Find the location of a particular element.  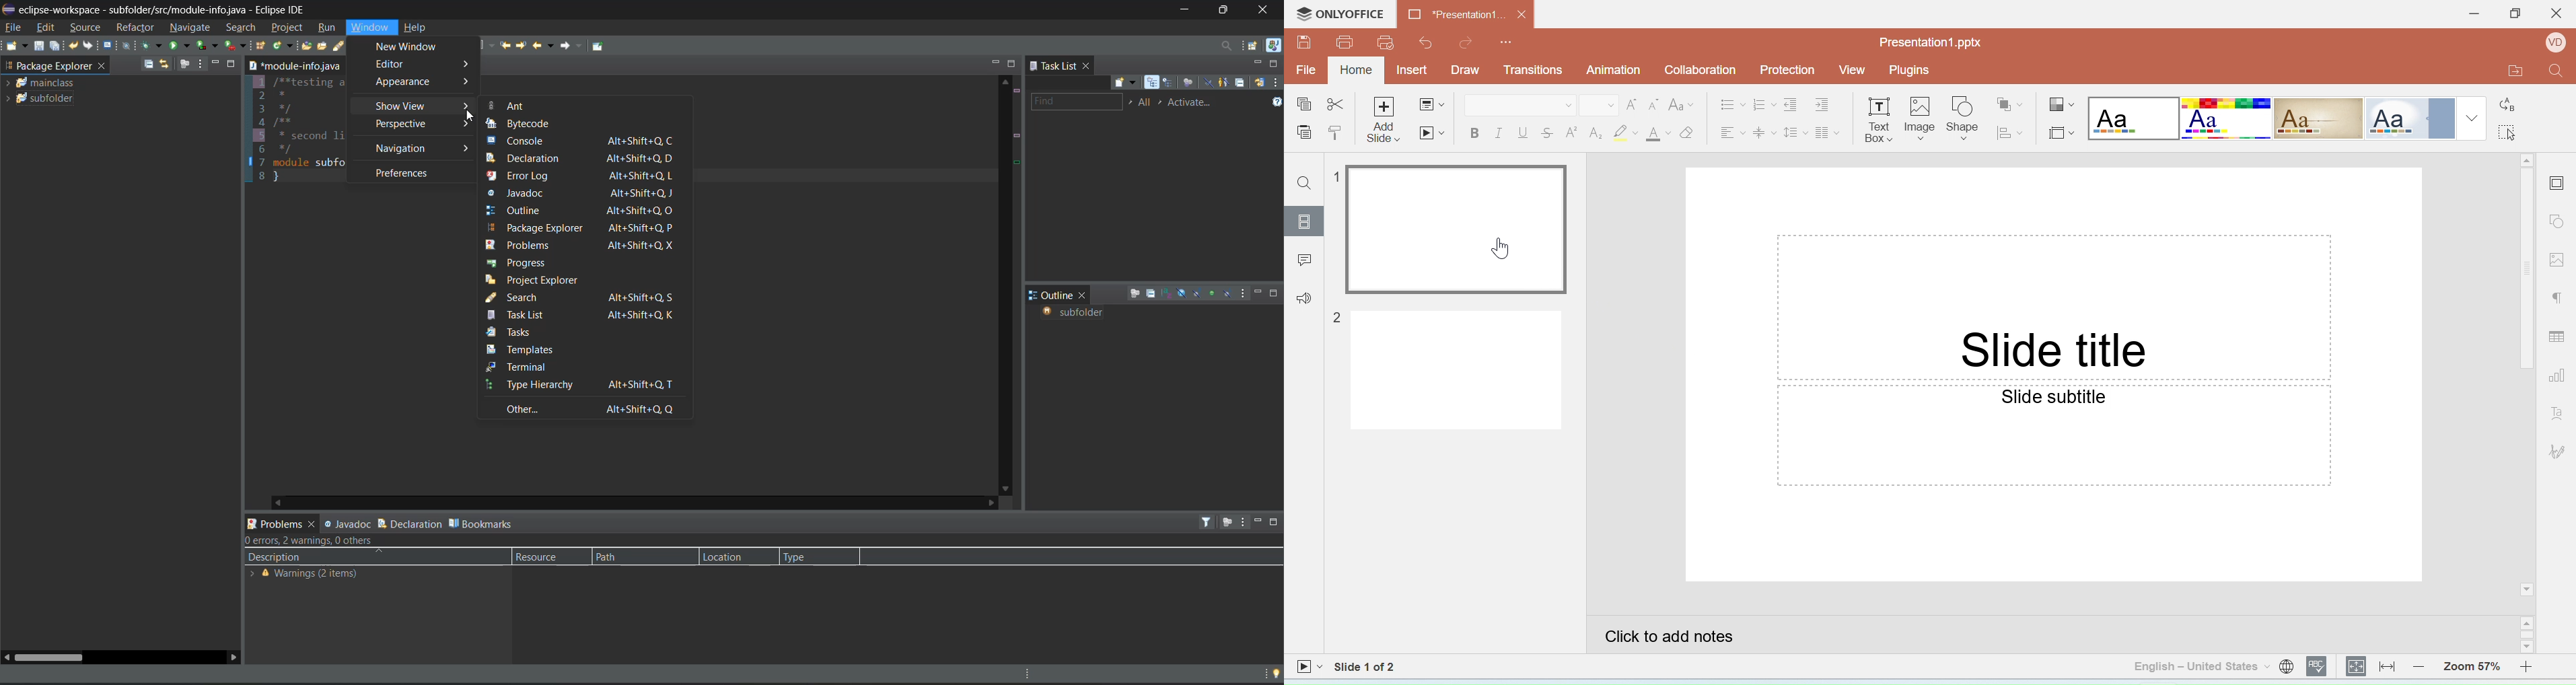

Draw is located at coordinates (1465, 71).